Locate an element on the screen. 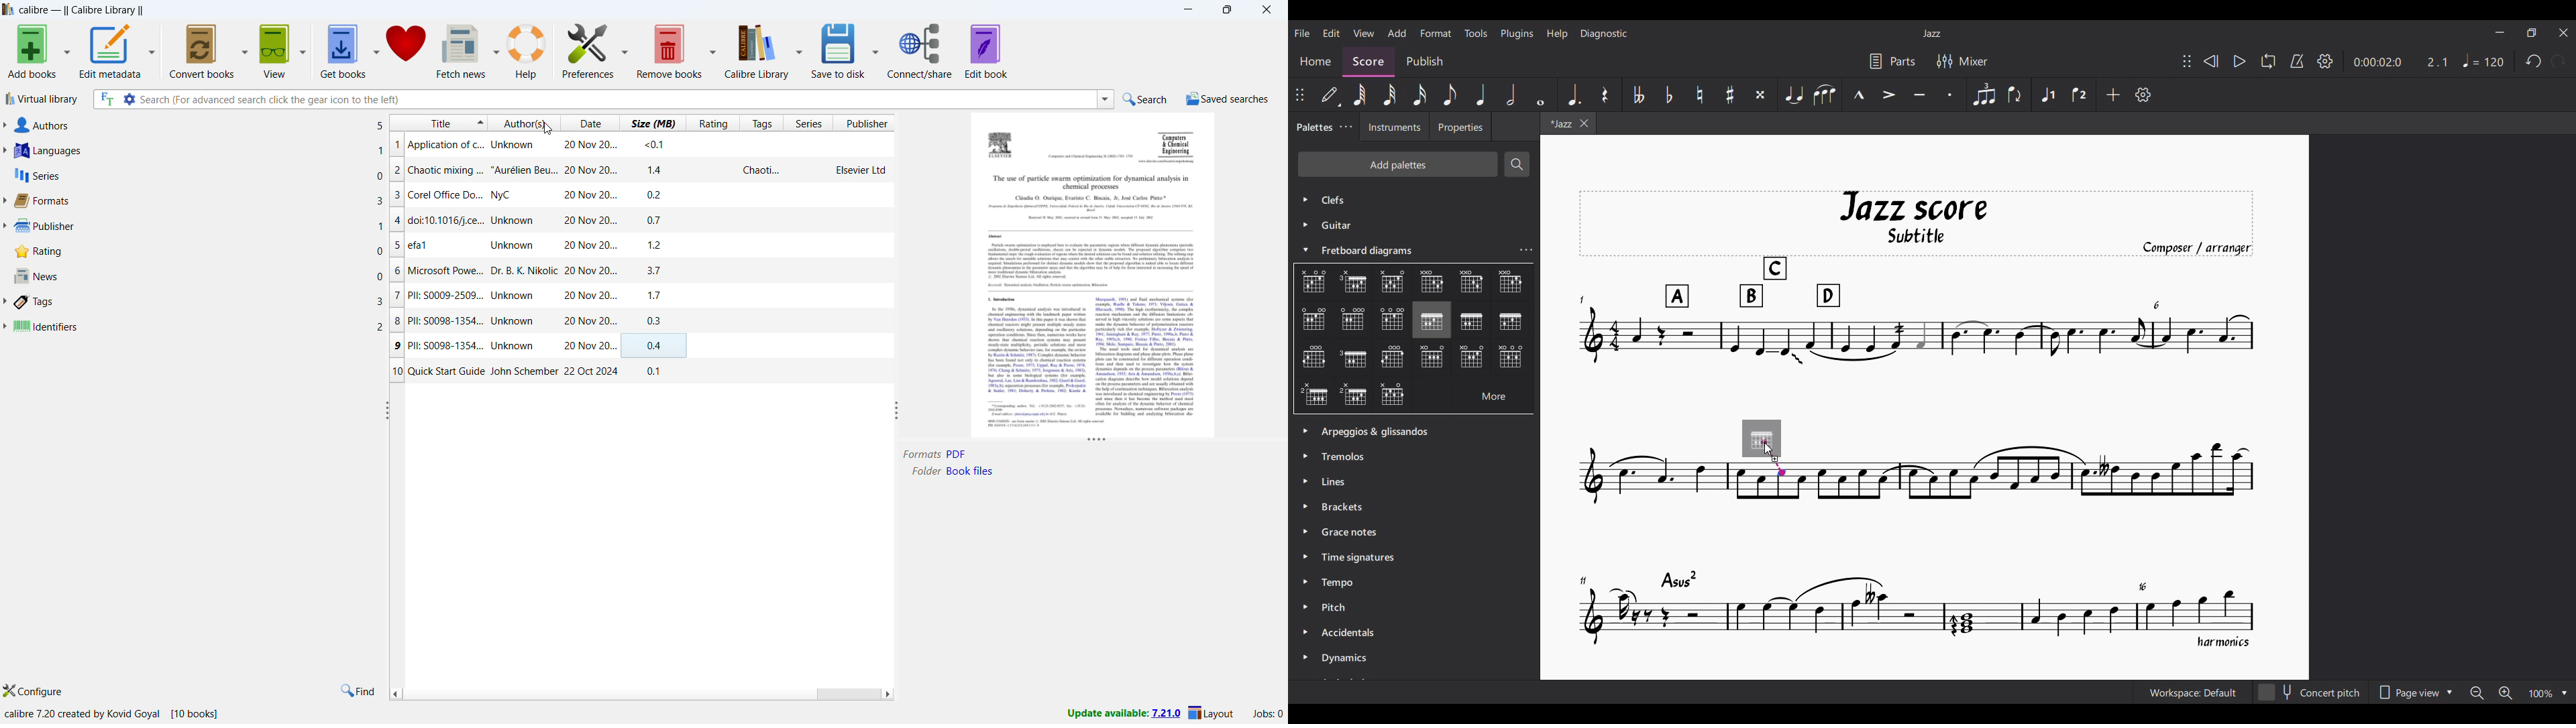 This screenshot has height=728, width=2576. Accent is located at coordinates (1889, 95).